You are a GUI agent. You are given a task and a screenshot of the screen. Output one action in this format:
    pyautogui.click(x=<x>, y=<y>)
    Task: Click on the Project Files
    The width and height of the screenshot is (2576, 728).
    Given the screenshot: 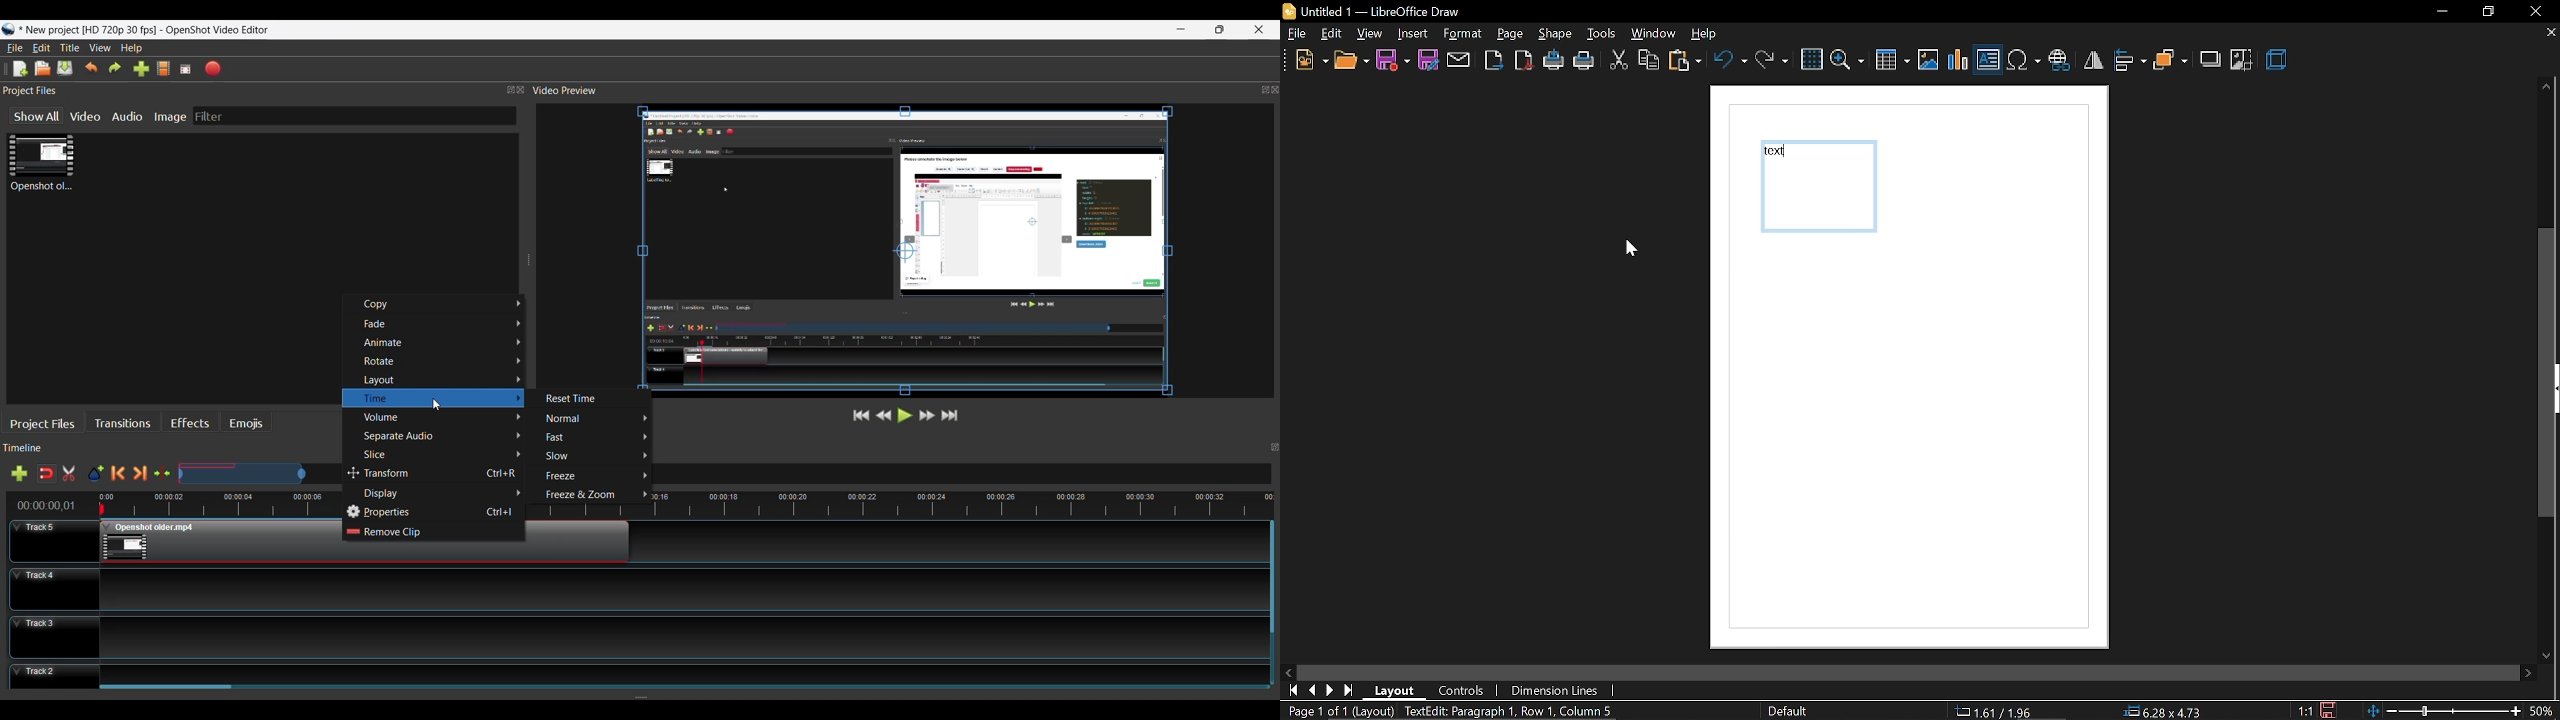 What is the action you would take?
    pyautogui.click(x=263, y=91)
    